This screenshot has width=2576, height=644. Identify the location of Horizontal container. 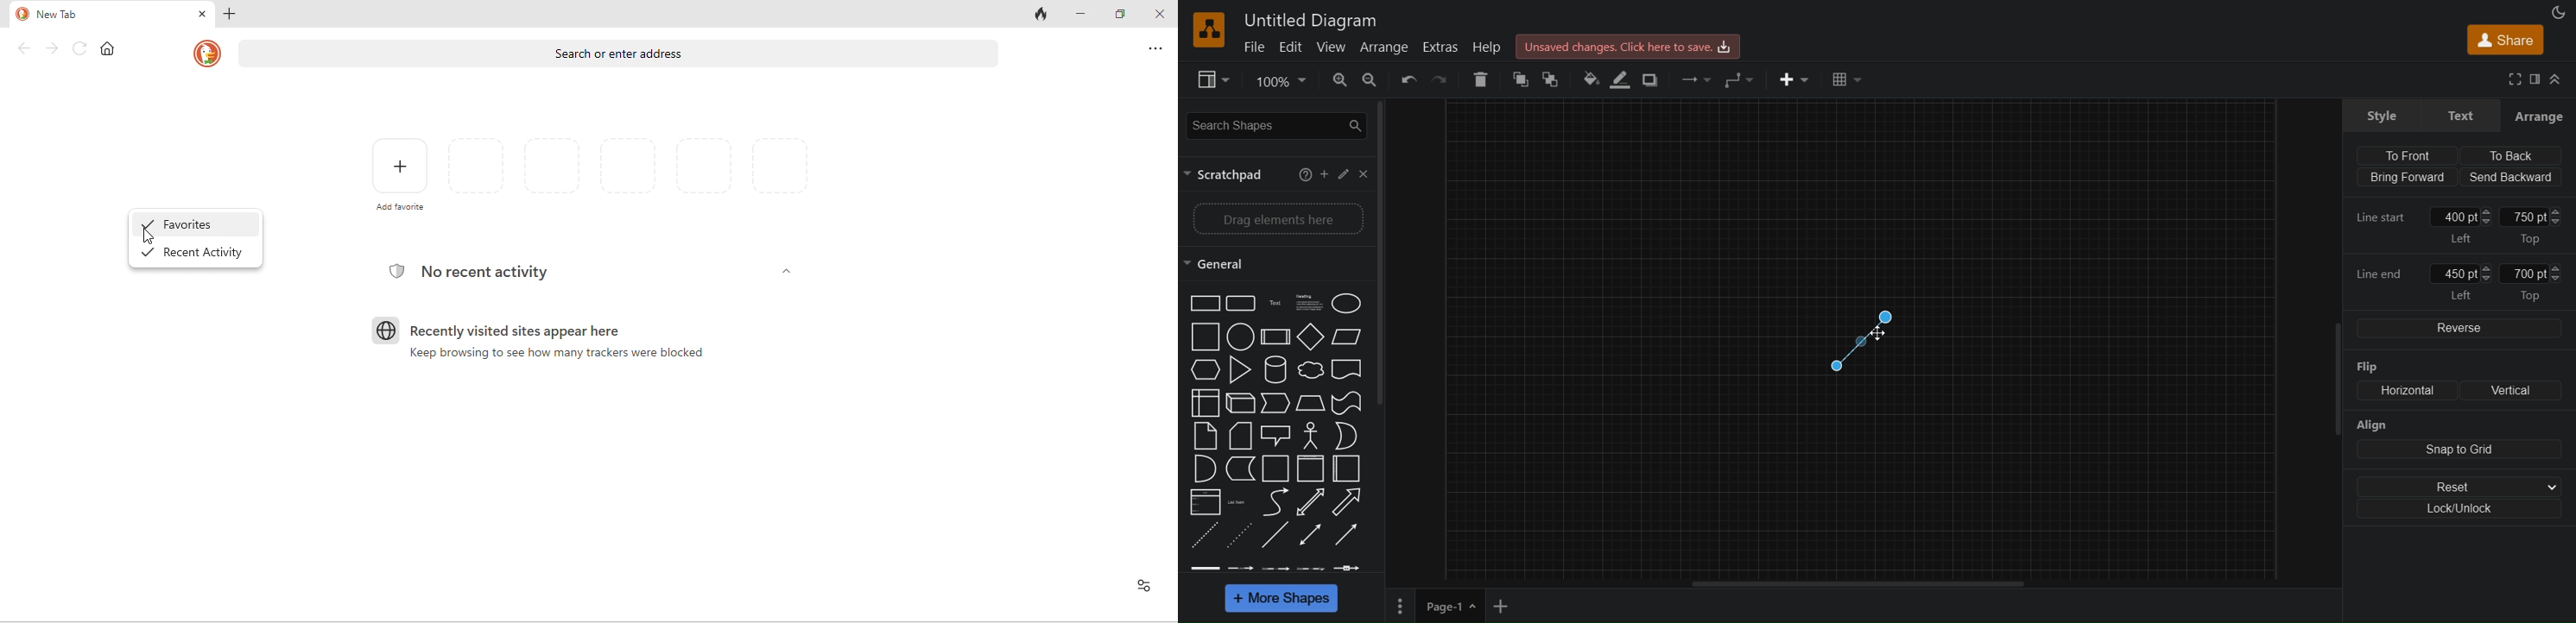
(1350, 469).